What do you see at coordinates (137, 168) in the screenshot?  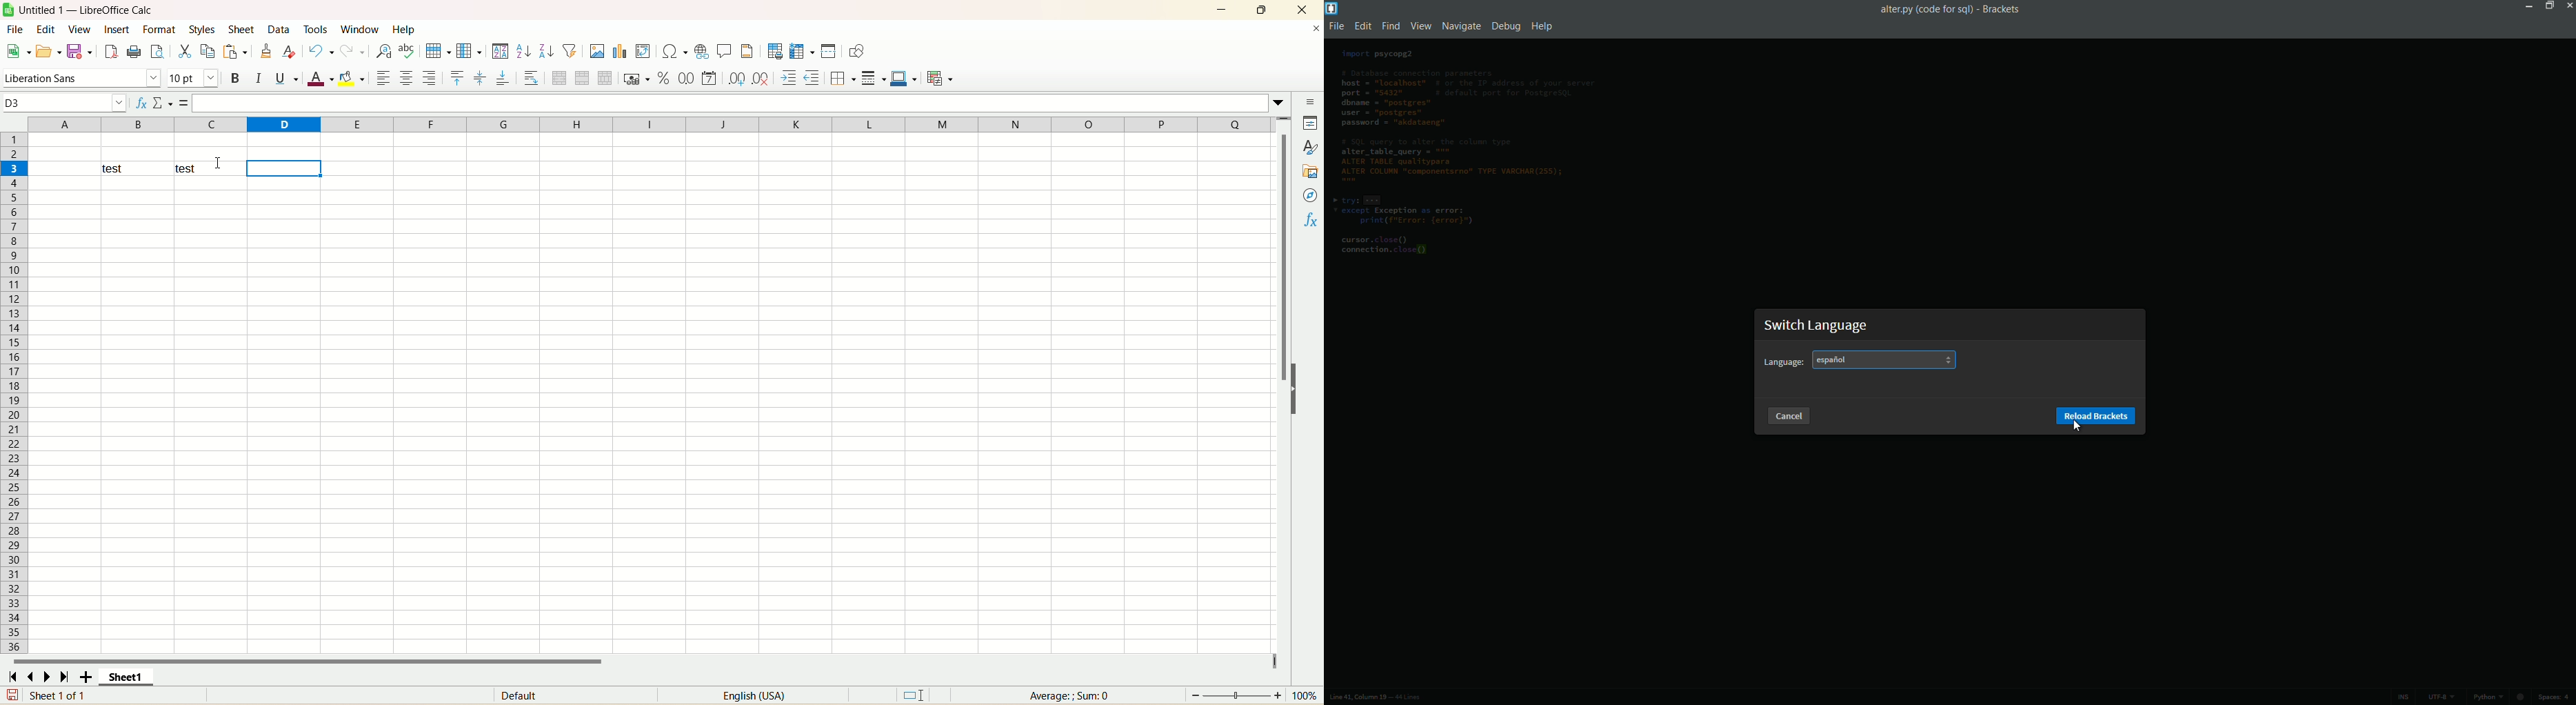 I see `test` at bounding box center [137, 168].